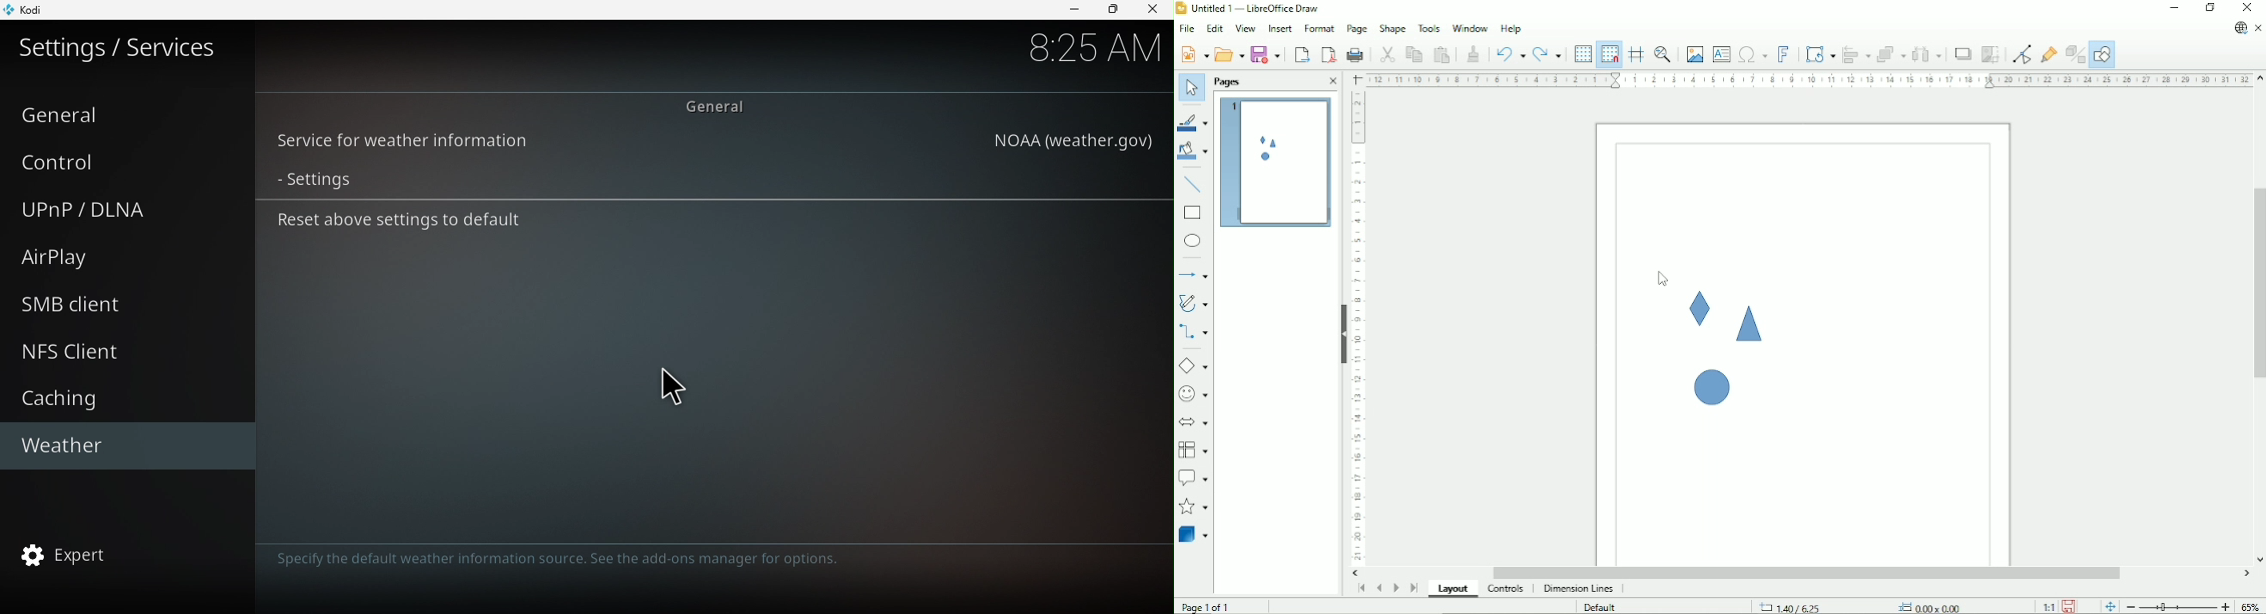  What do you see at coordinates (1582, 53) in the screenshot?
I see `Display grid` at bounding box center [1582, 53].